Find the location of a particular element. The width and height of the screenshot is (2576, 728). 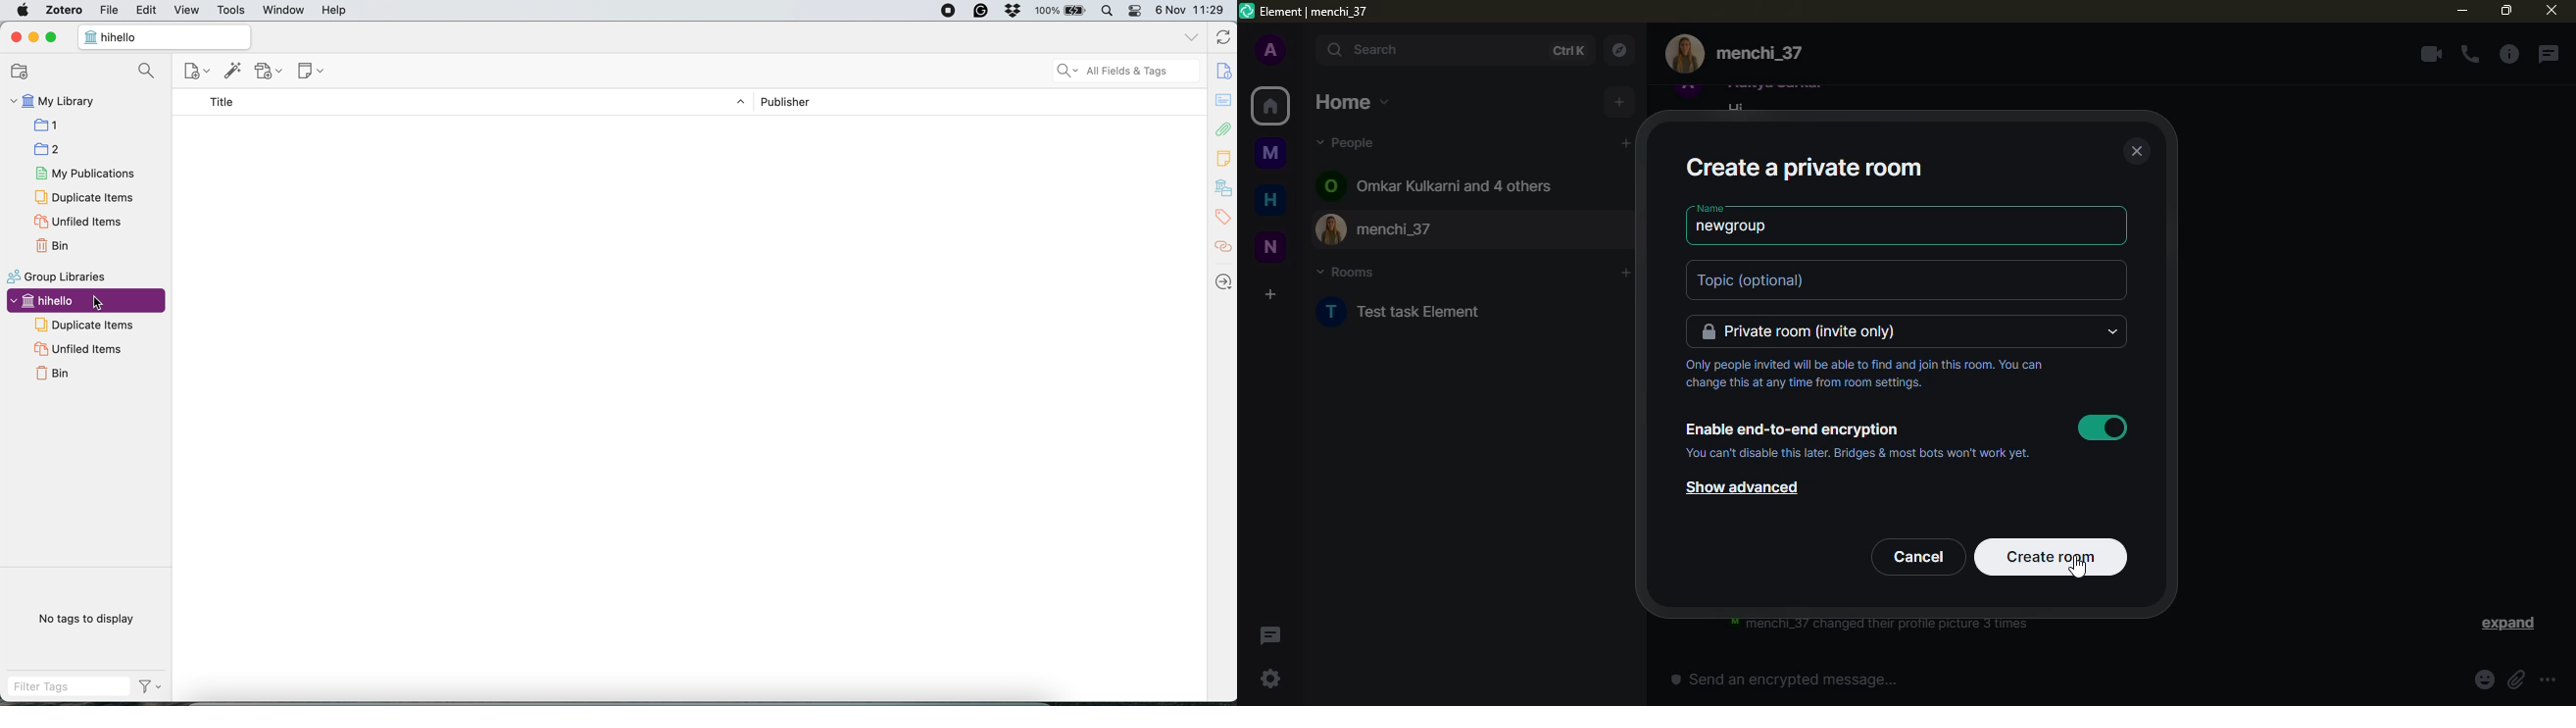

new is located at coordinates (1270, 247).